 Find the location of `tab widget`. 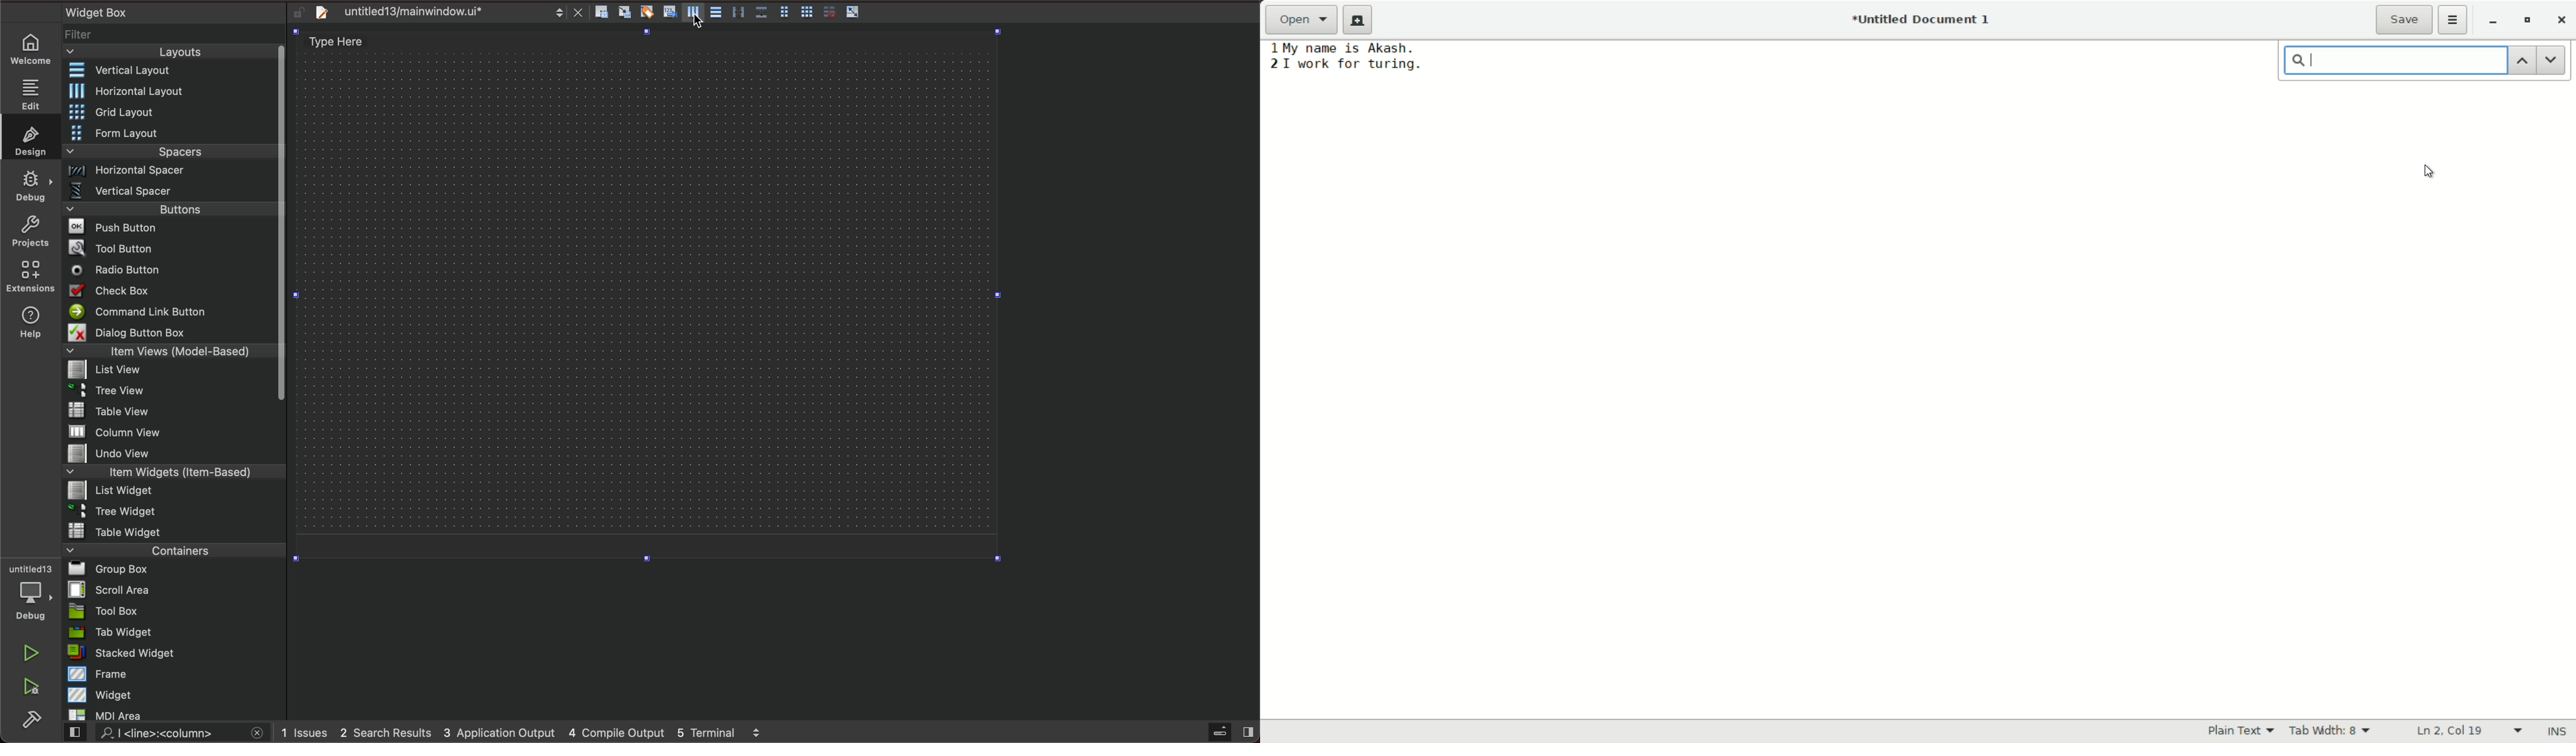

tab widget is located at coordinates (172, 632).